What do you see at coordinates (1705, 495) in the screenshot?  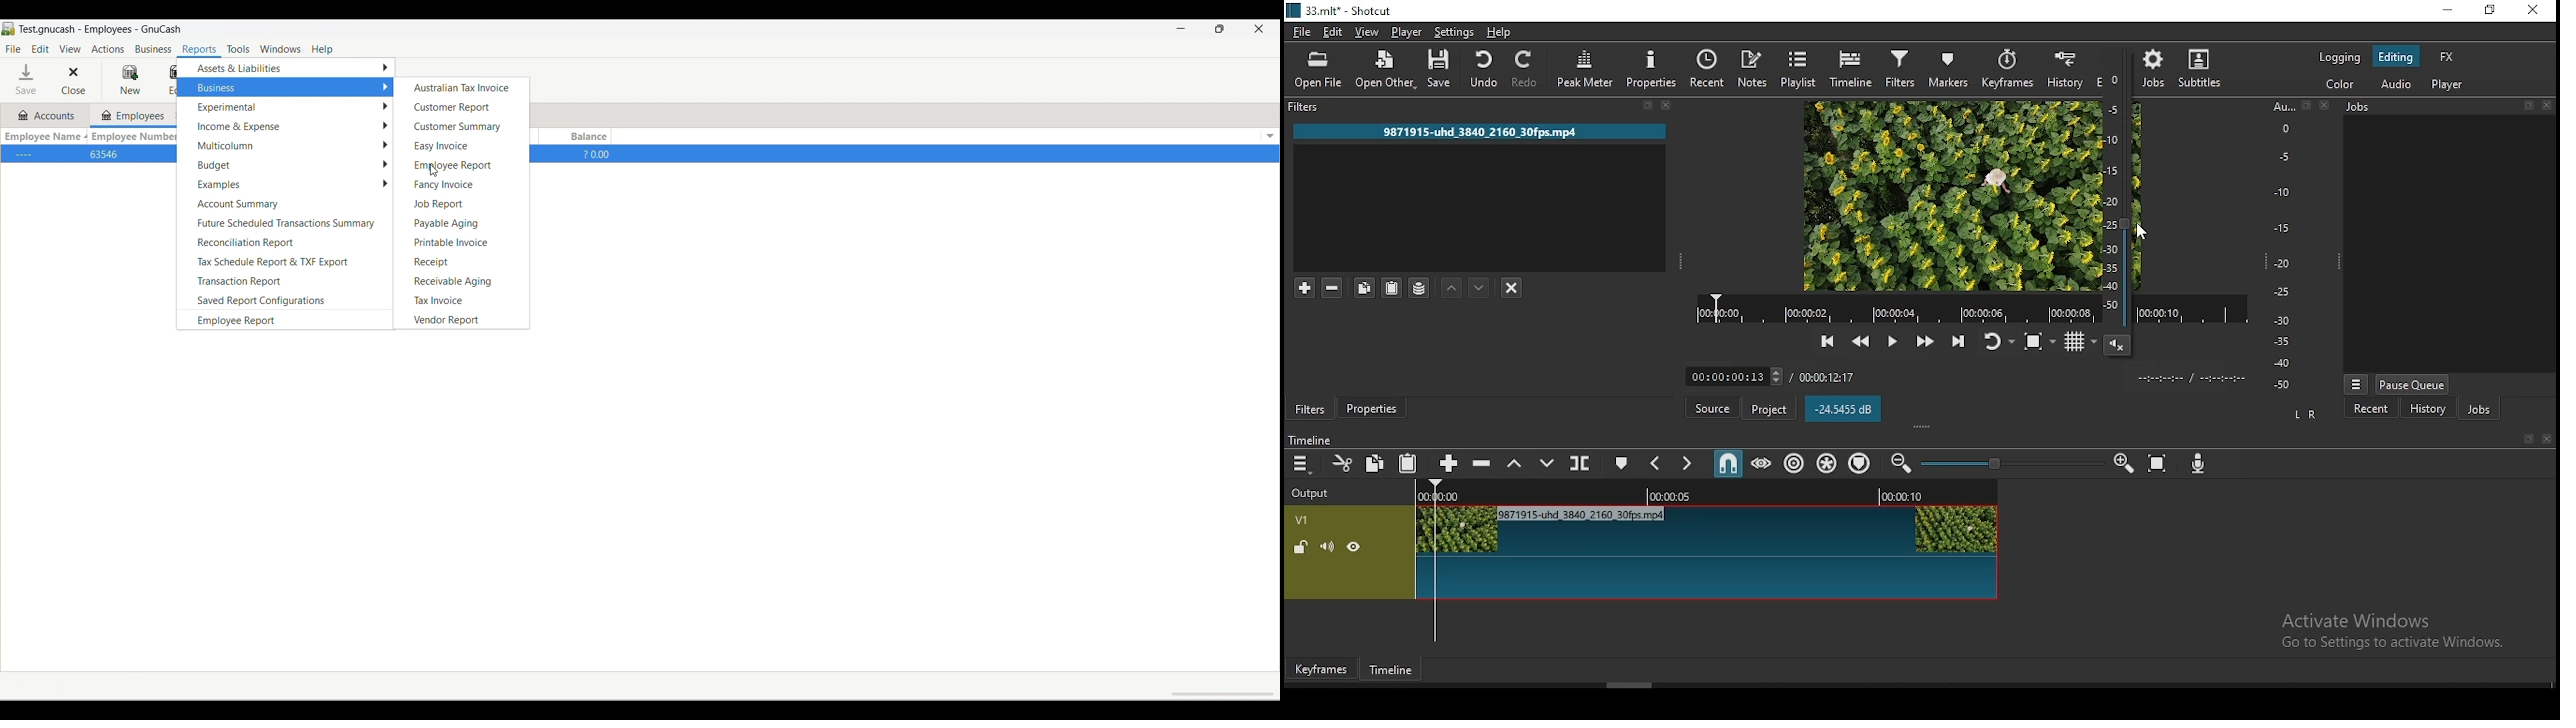 I see `Timeline Track` at bounding box center [1705, 495].